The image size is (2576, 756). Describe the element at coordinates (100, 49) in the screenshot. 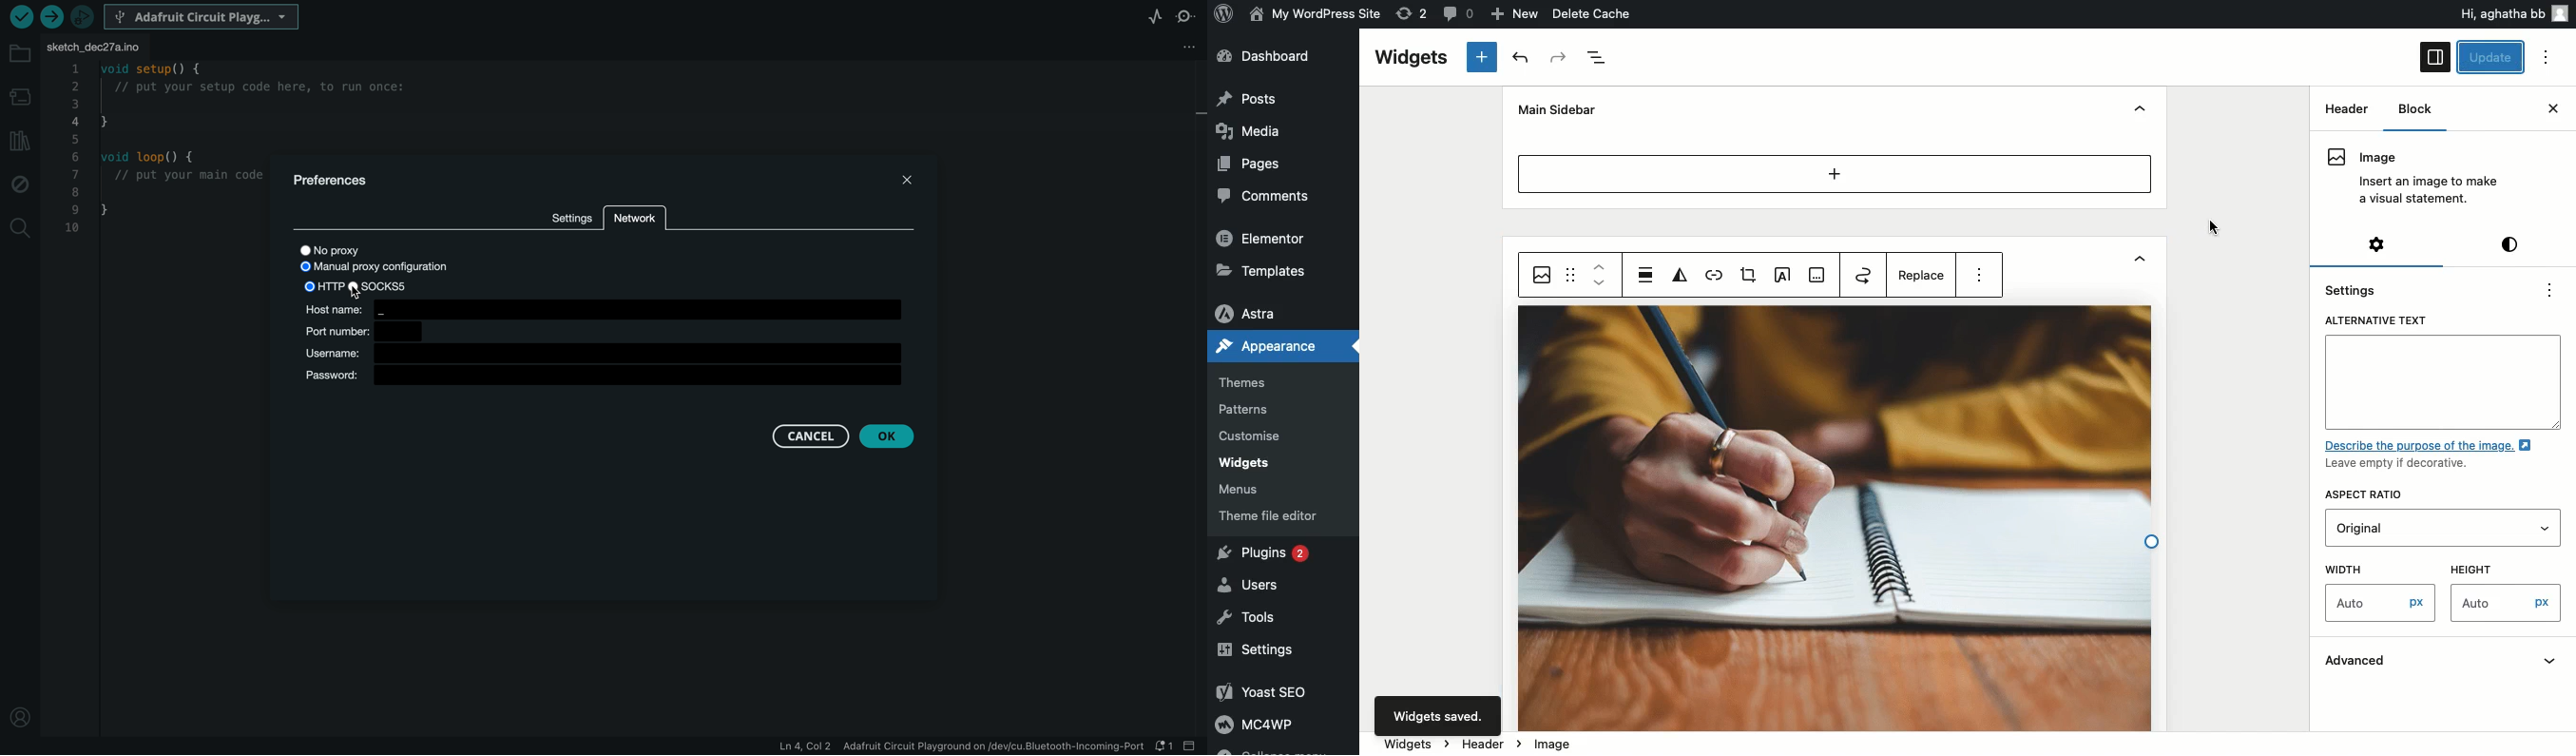

I see `file tab` at that location.